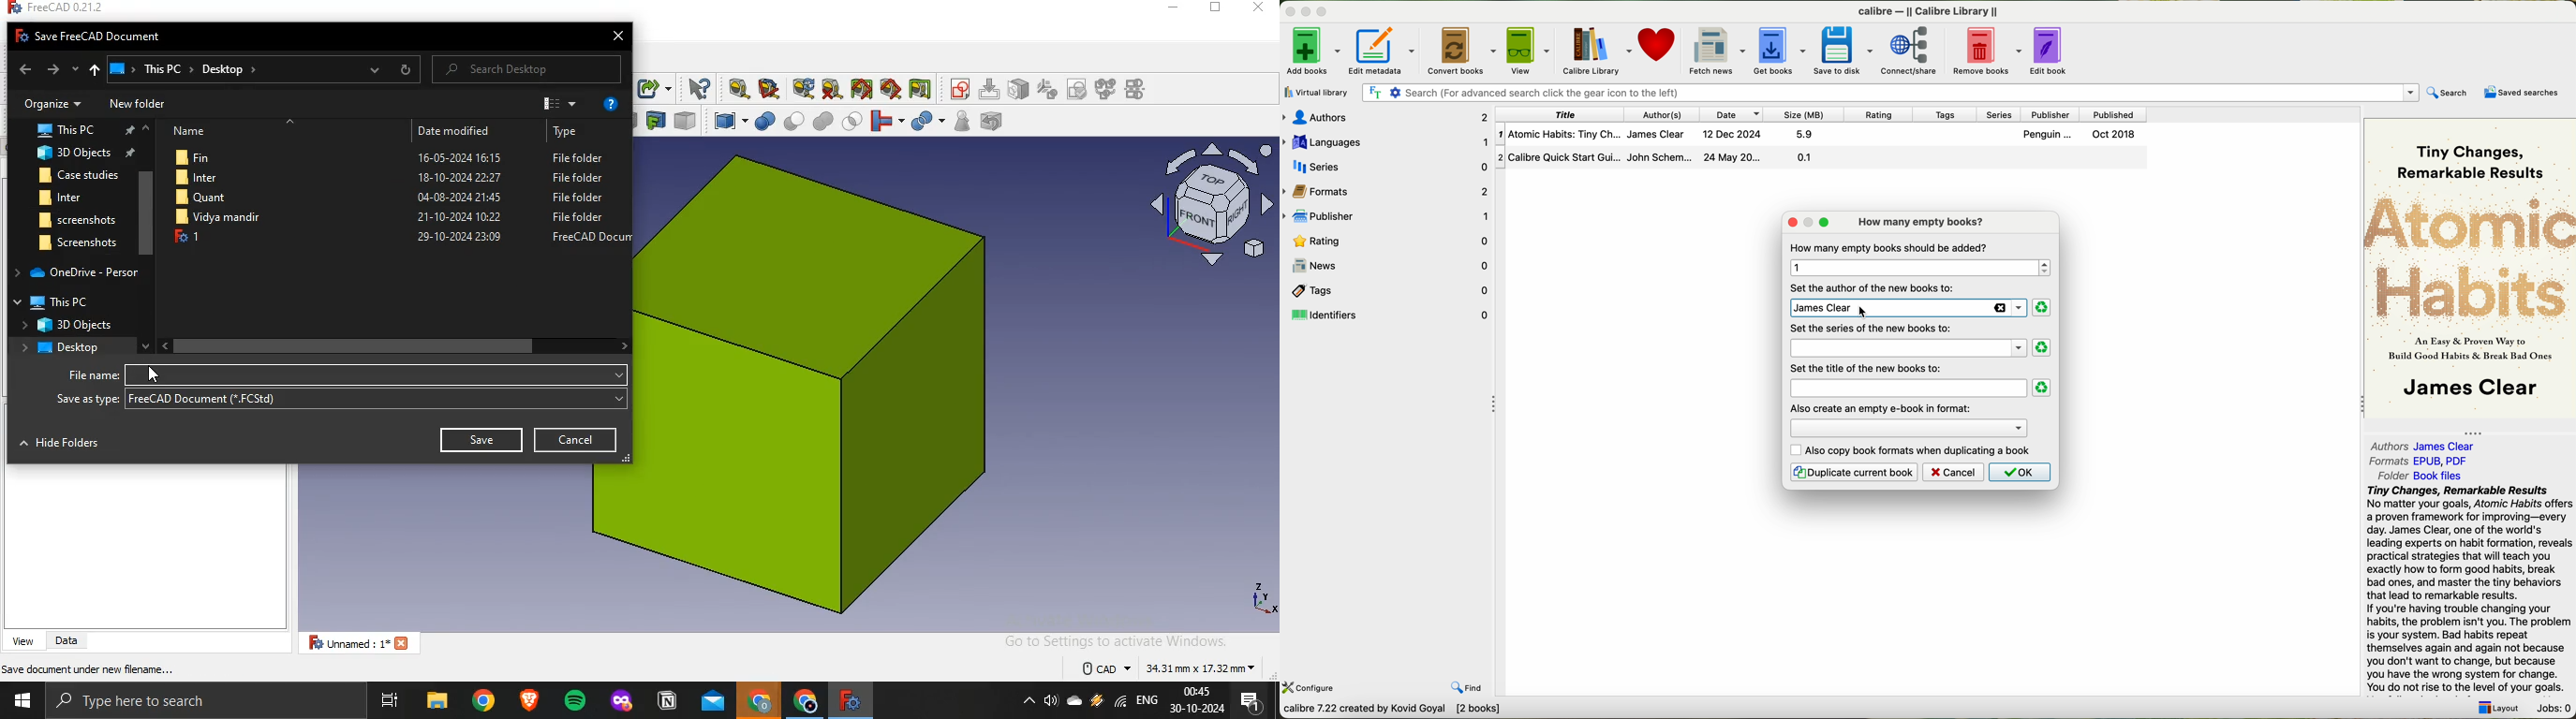 This screenshot has width=2576, height=728. Describe the element at coordinates (1562, 113) in the screenshot. I see `title` at that location.